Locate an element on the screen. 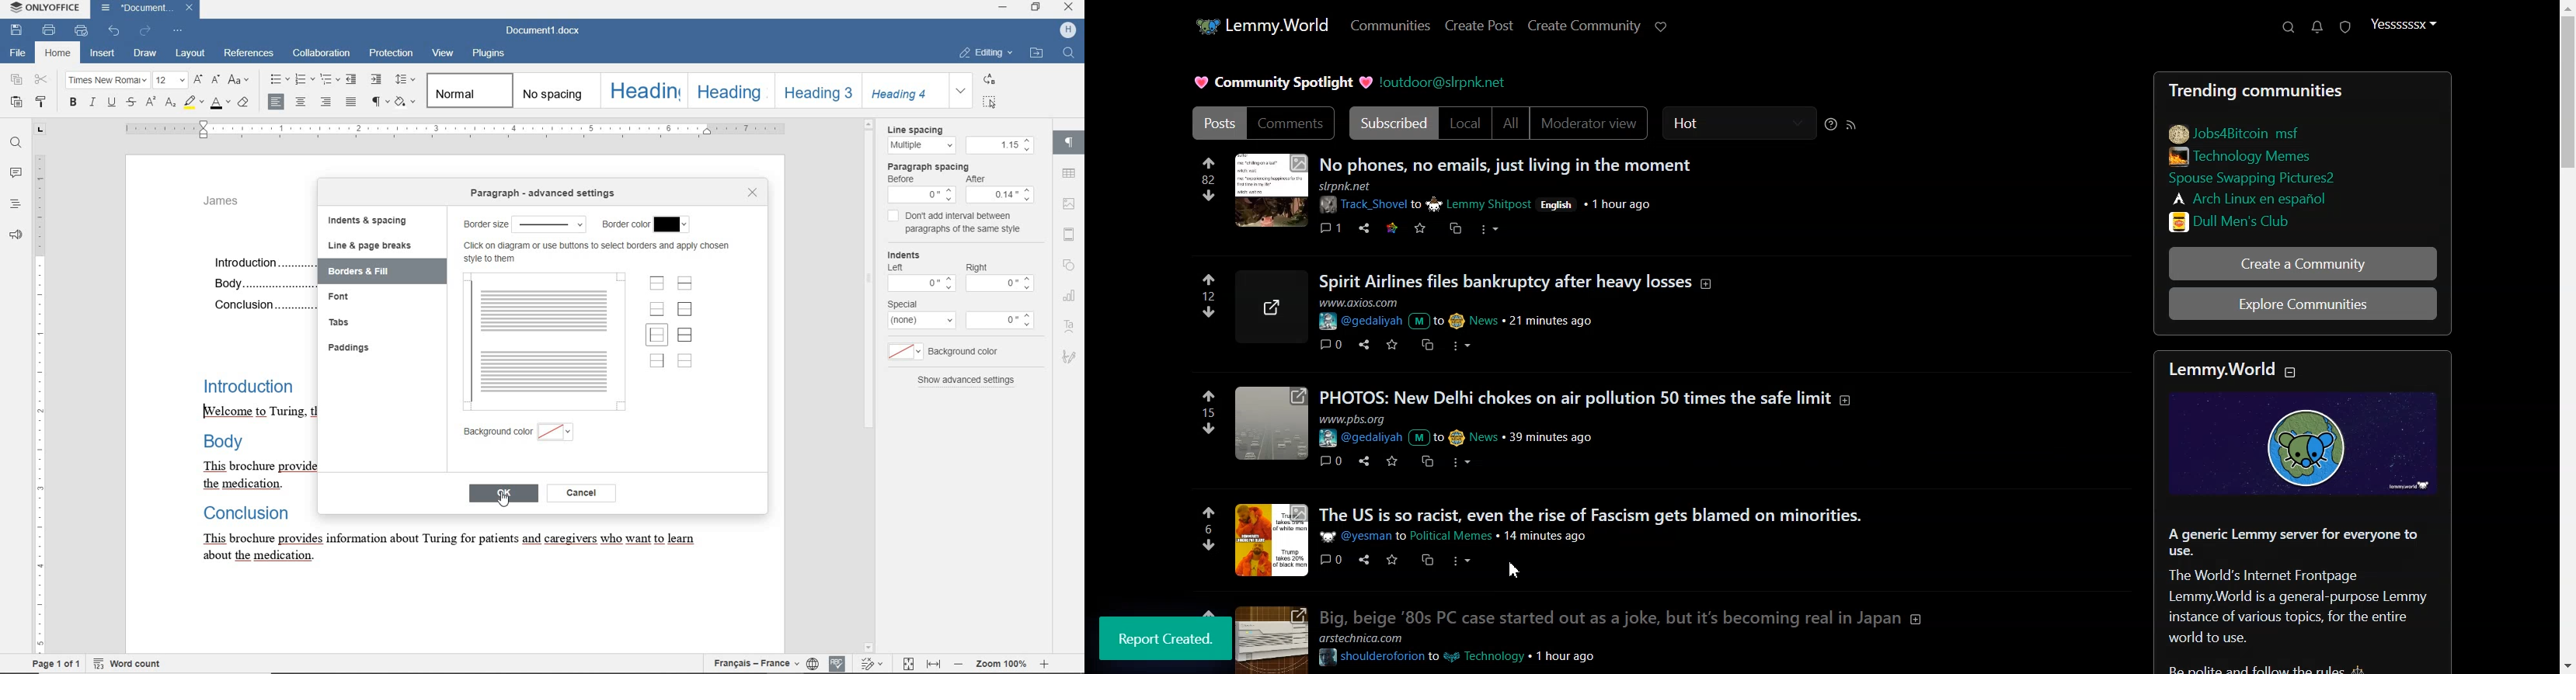 This screenshot has height=700, width=2576. superscript is located at coordinates (151, 103).